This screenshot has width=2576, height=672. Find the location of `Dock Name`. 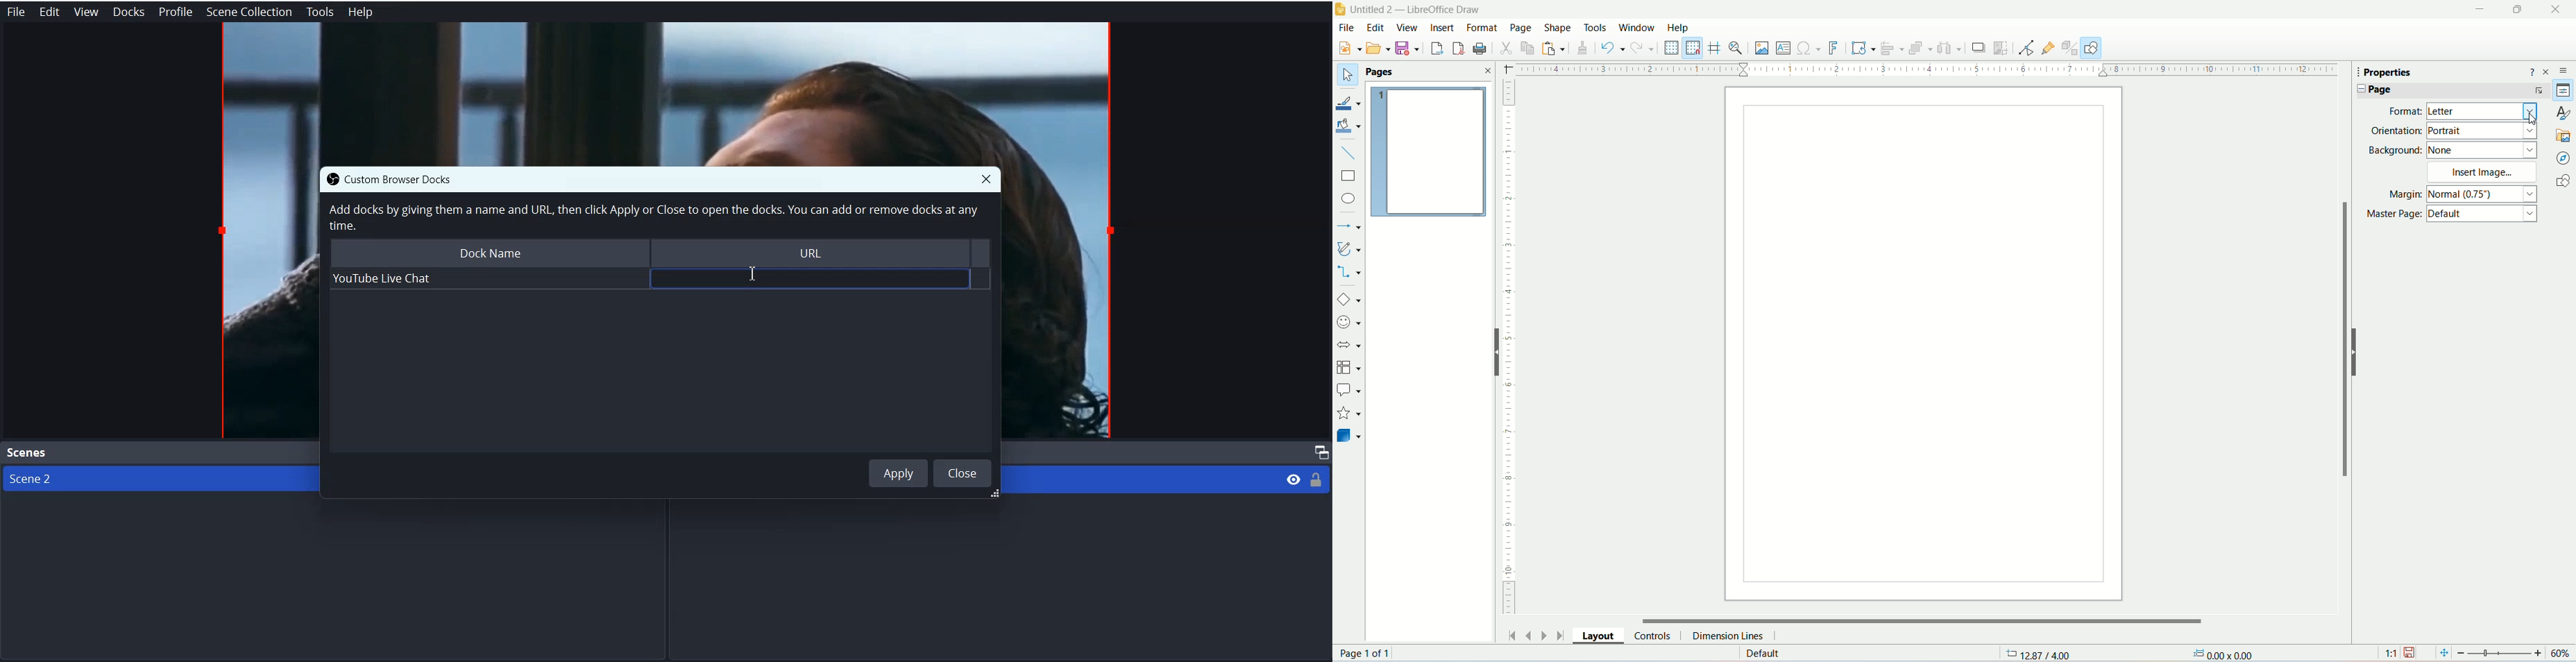

Dock Name is located at coordinates (488, 252).